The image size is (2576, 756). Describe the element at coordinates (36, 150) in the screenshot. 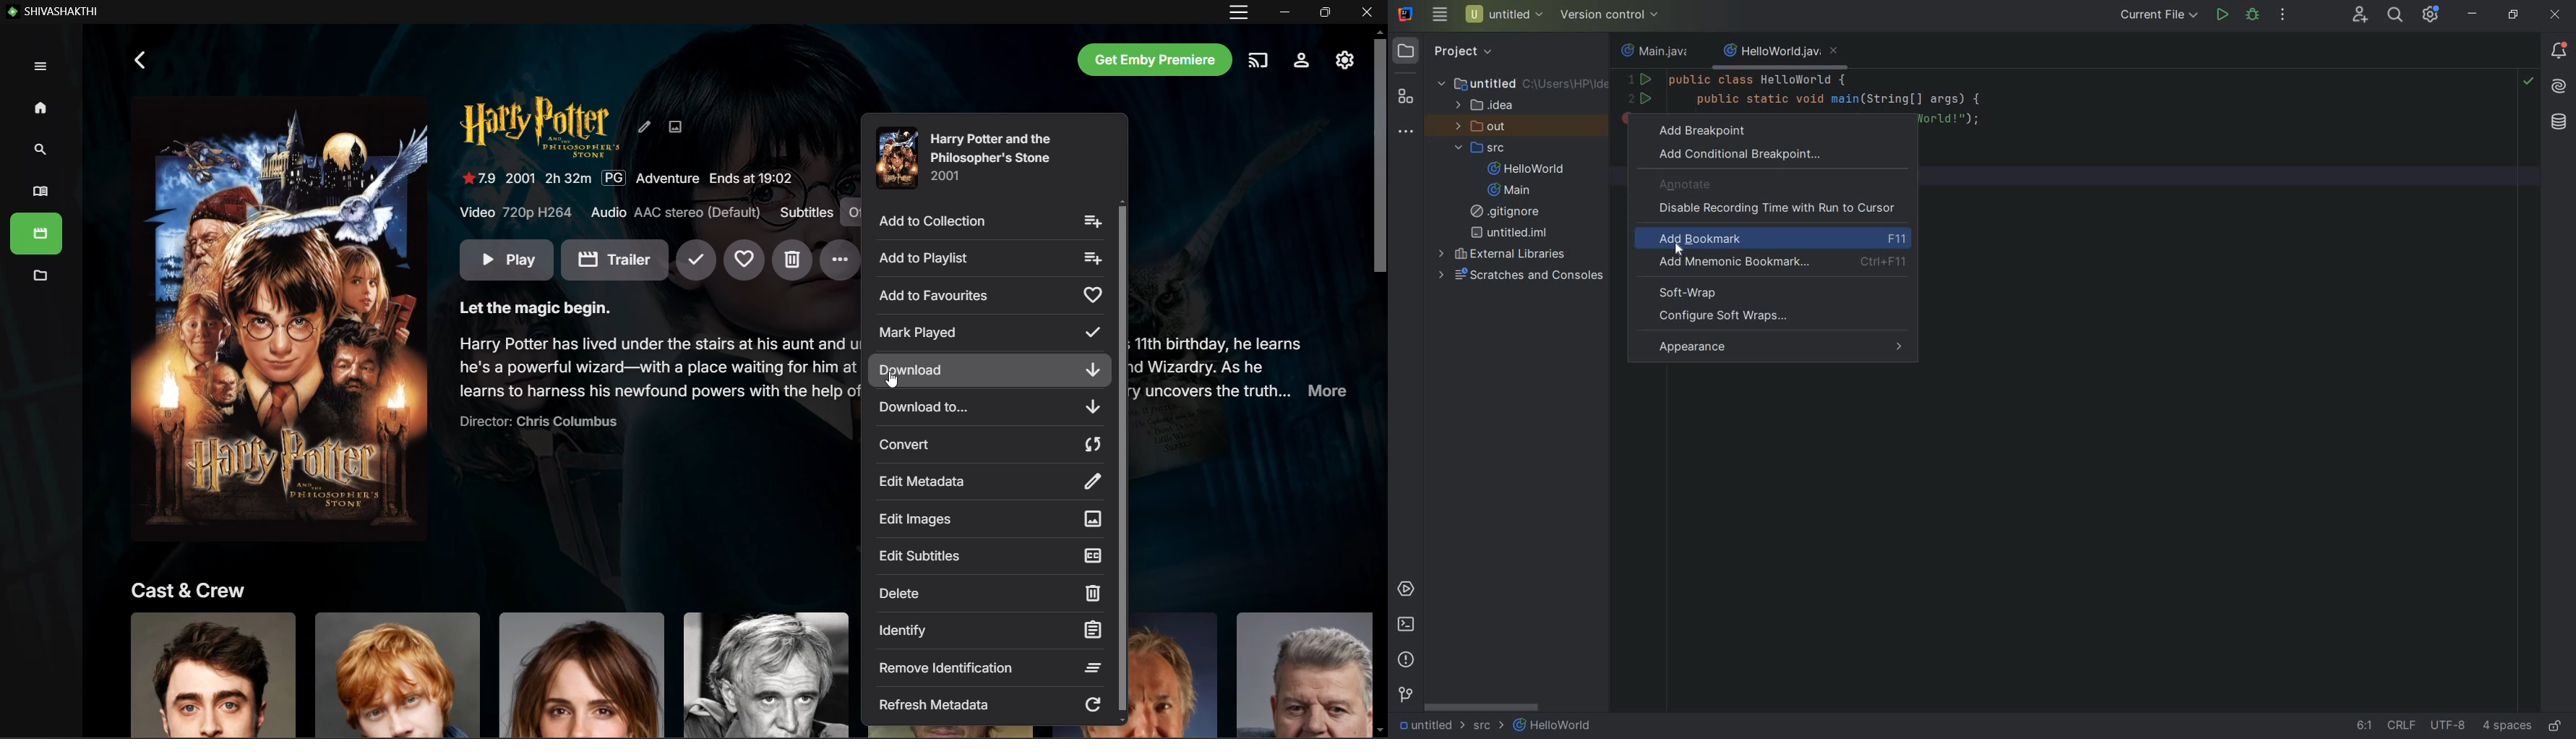

I see `Search` at that location.